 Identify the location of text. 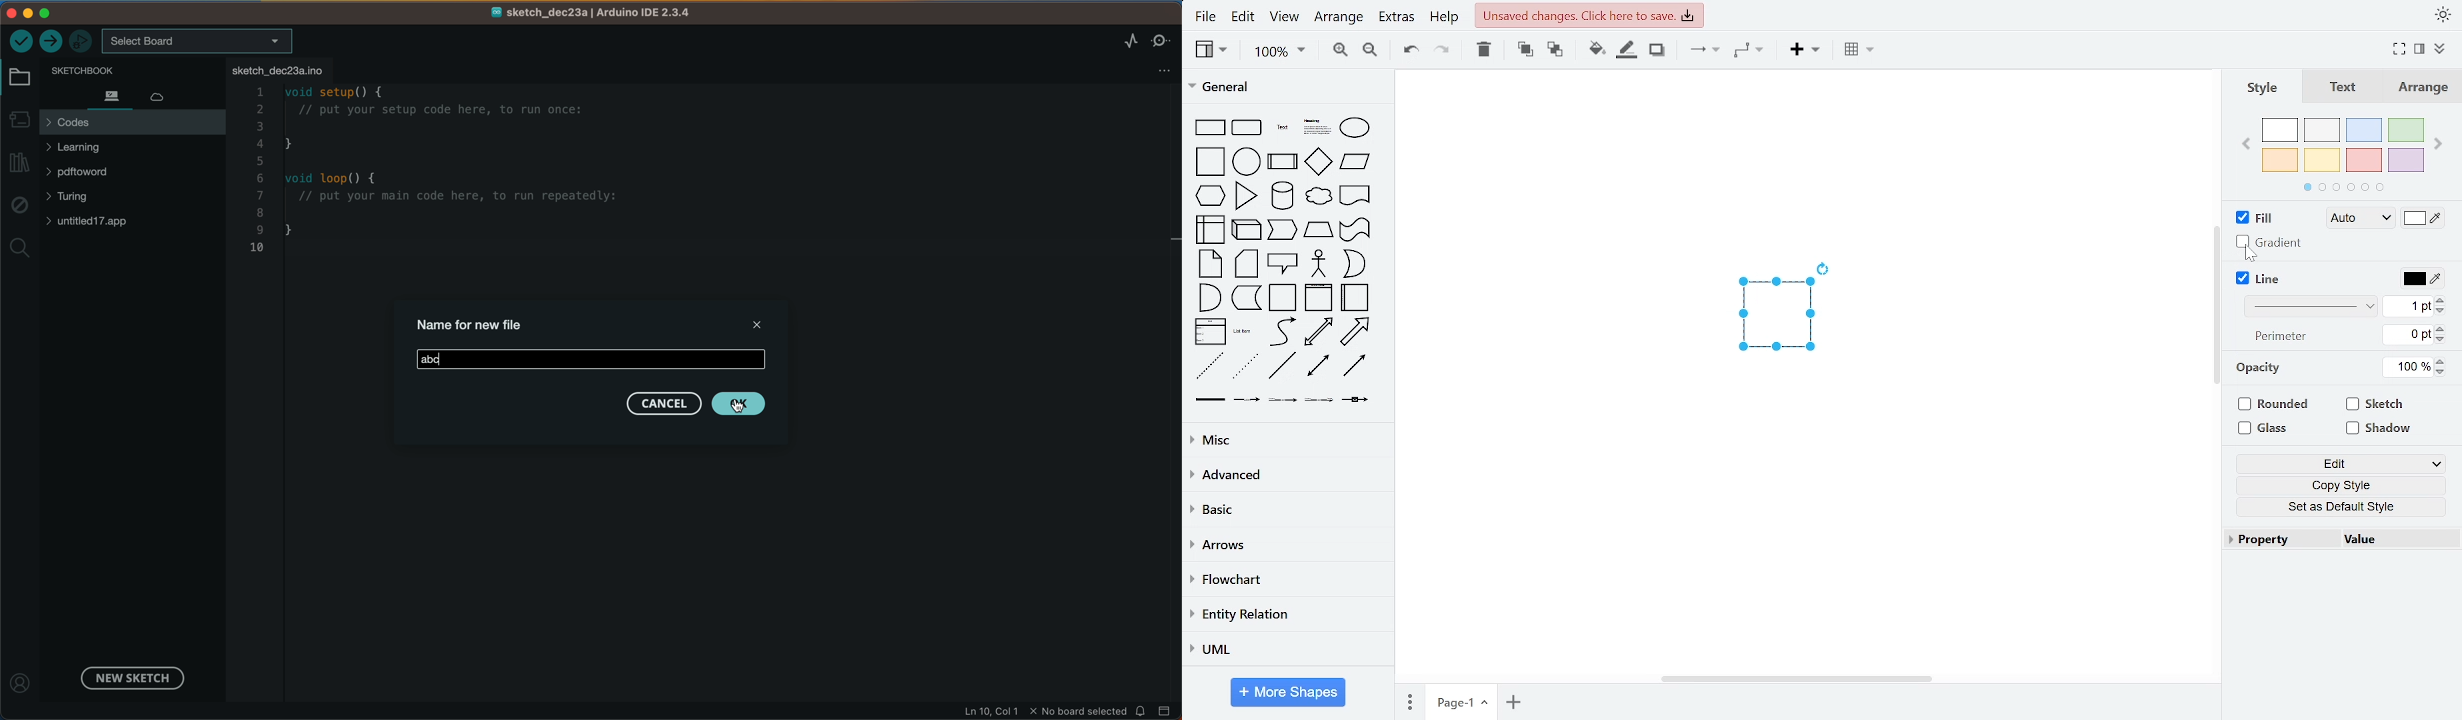
(2281, 337).